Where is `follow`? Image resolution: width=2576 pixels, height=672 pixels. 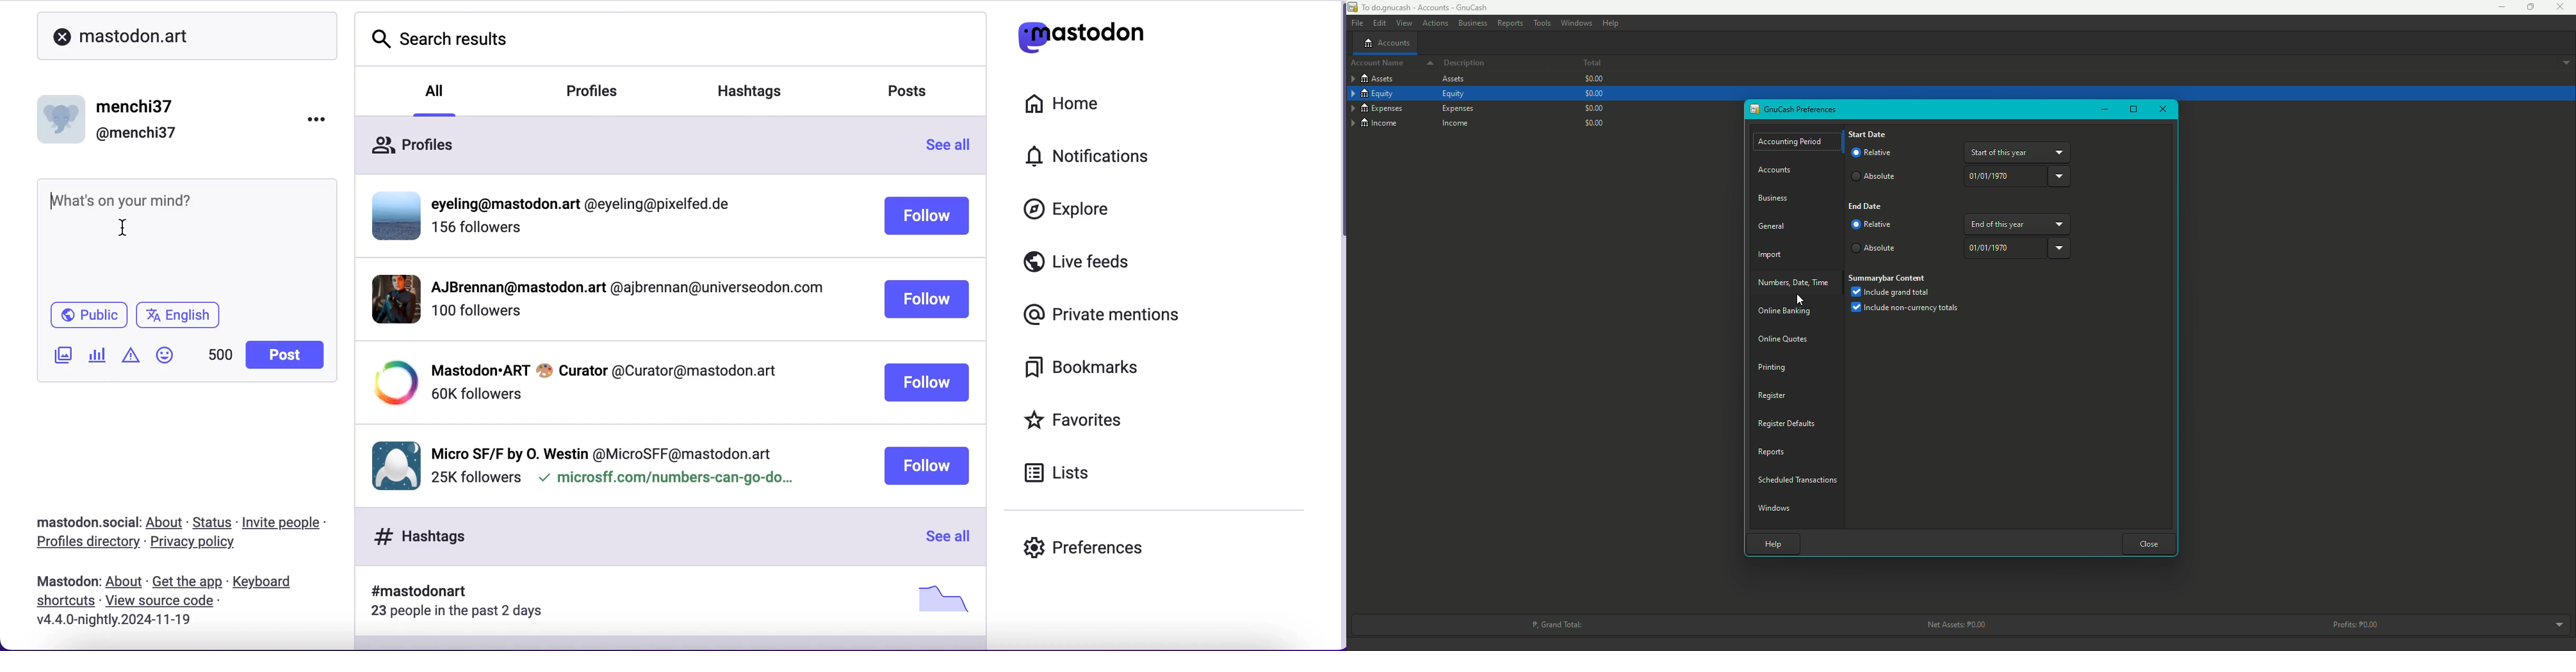 follow is located at coordinates (927, 383).